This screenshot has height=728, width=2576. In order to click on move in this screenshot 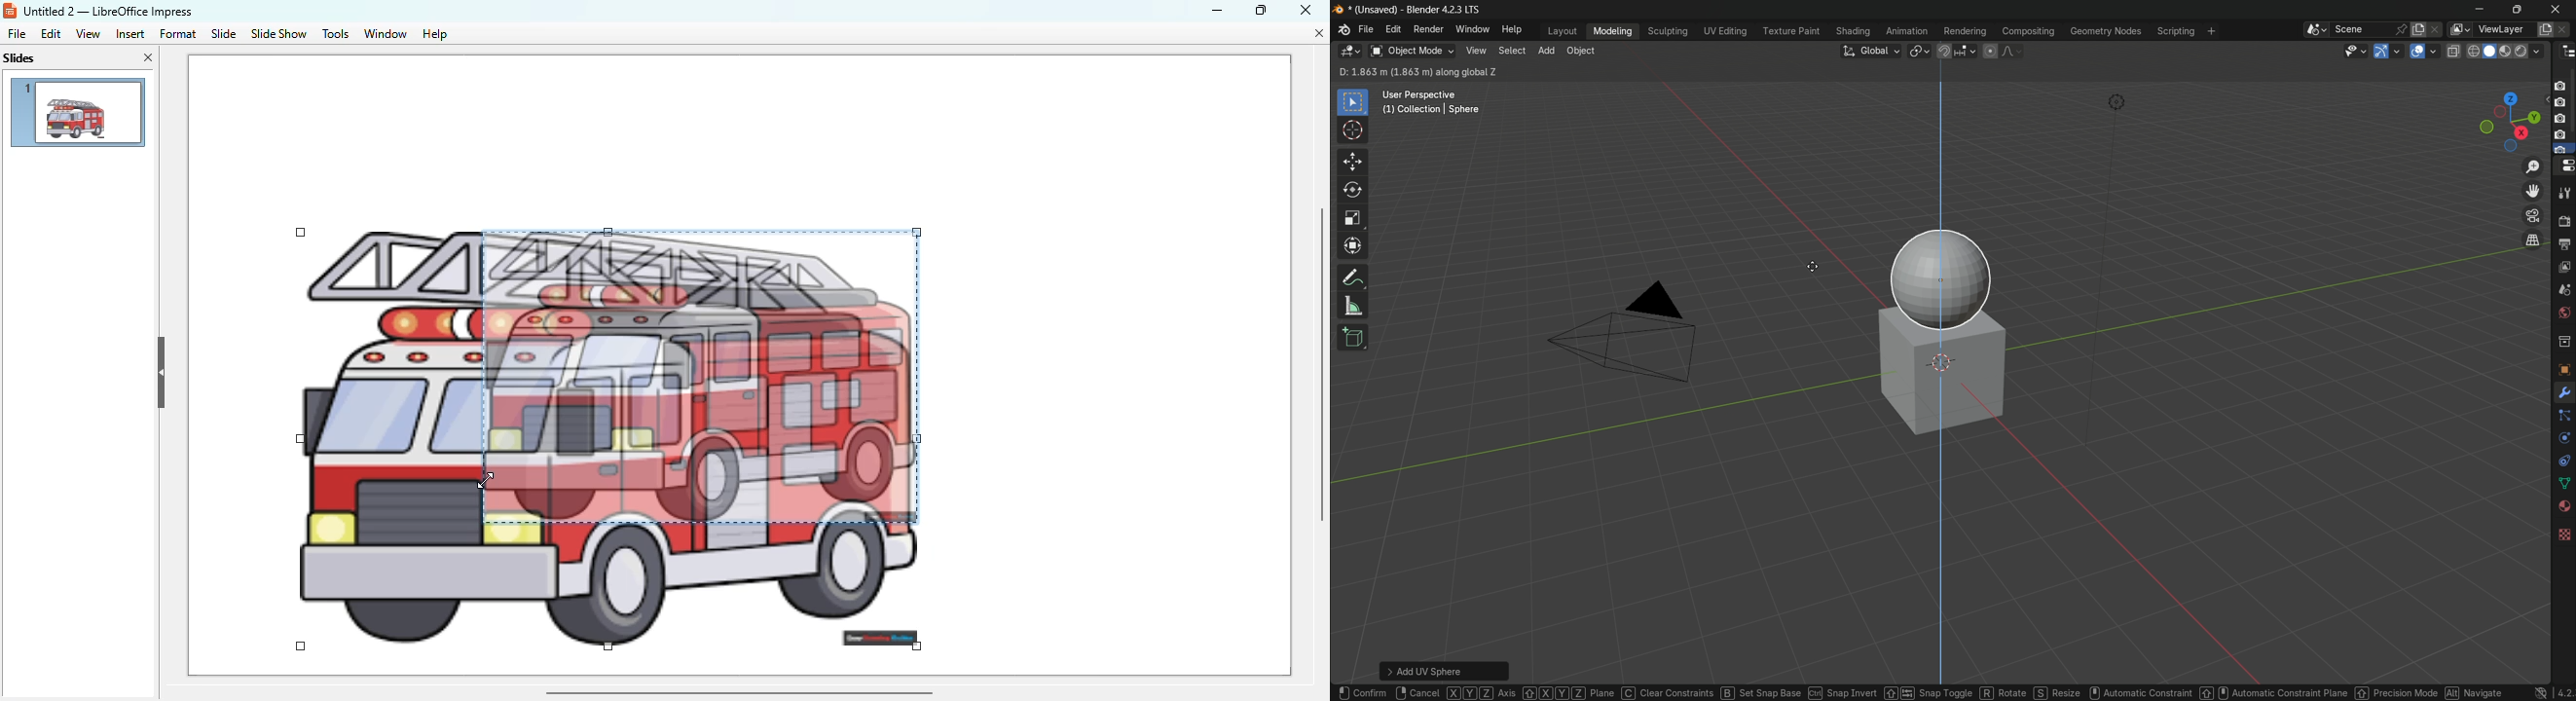, I will do `click(1353, 164)`.